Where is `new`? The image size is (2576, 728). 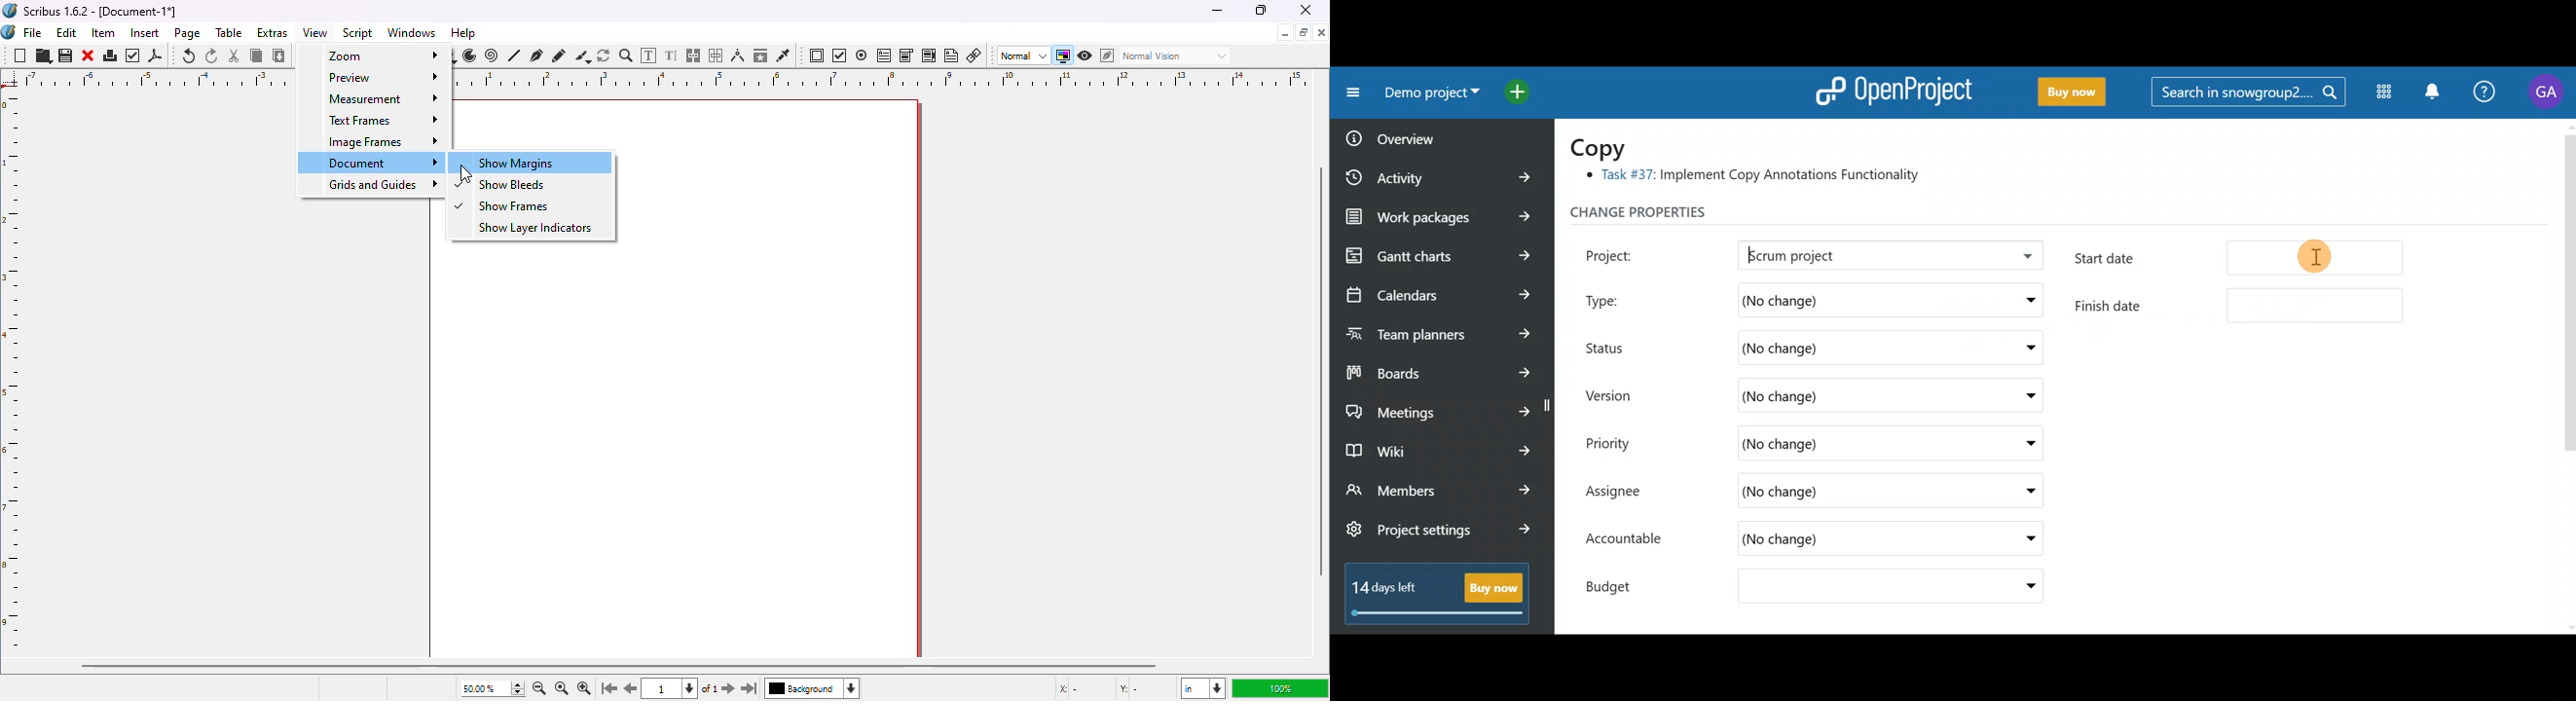
new is located at coordinates (19, 56).